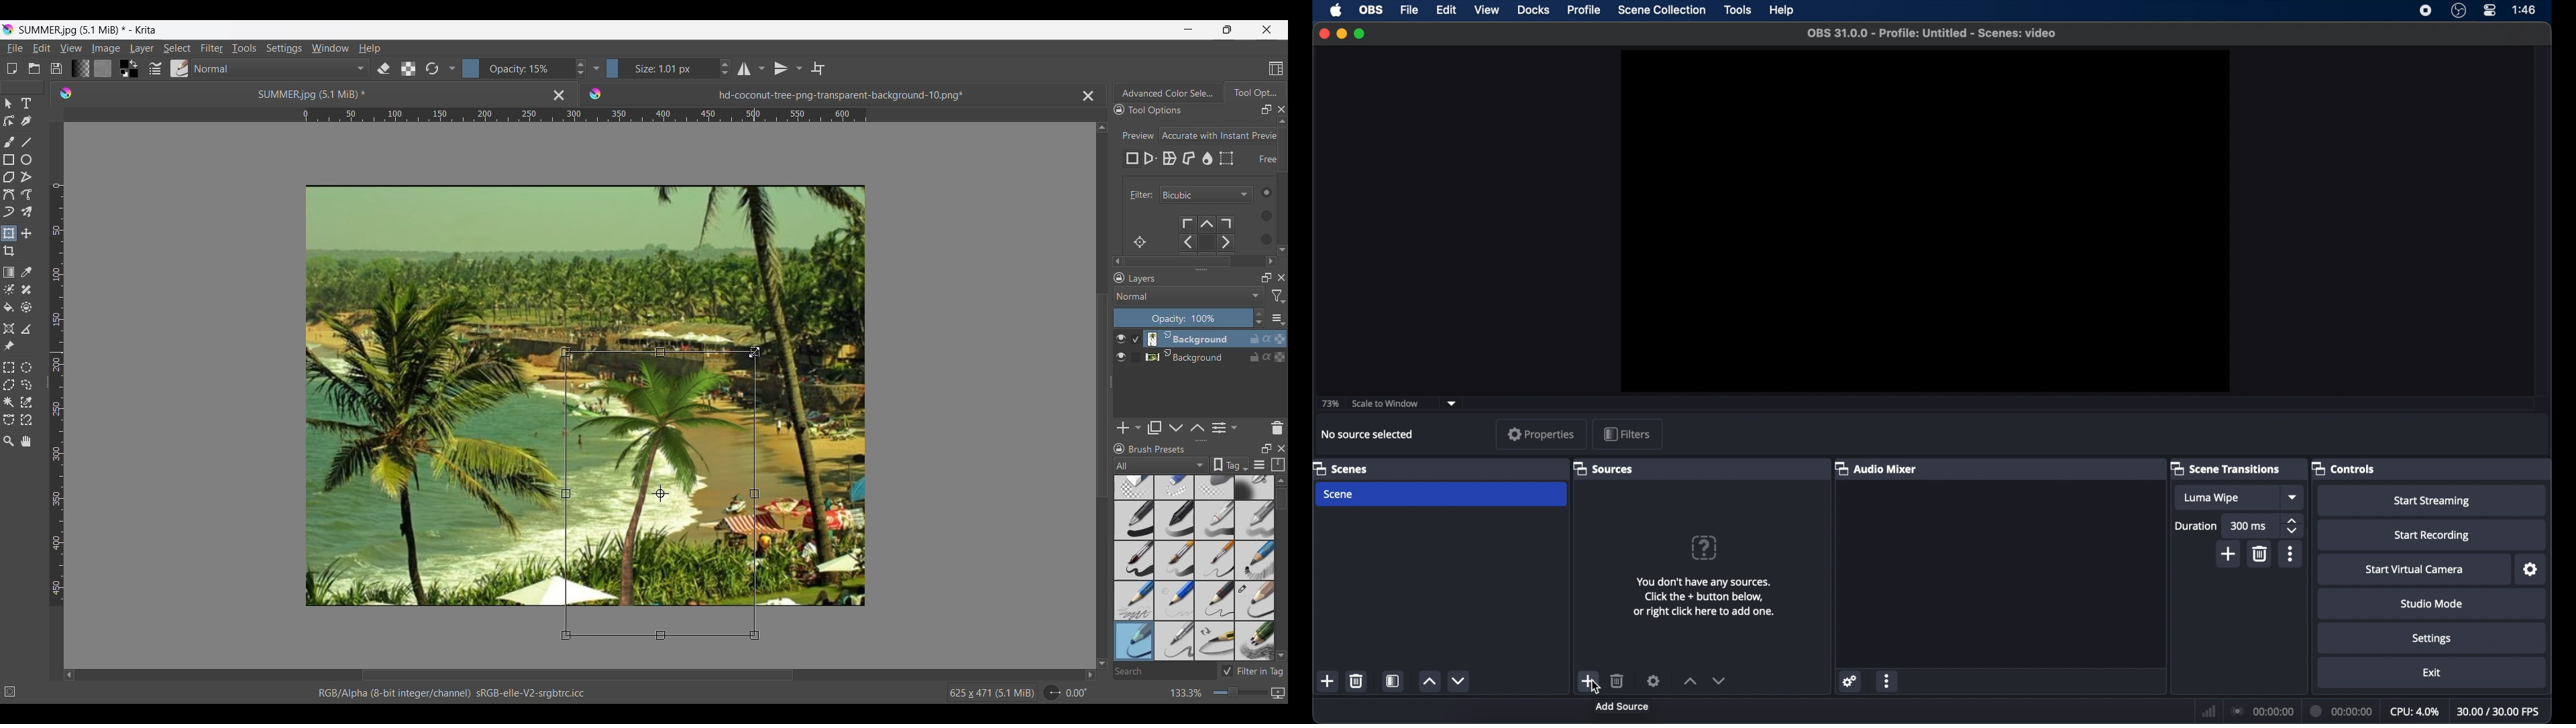 The image size is (2576, 728). What do you see at coordinates (1430, 681) in the screenshot?
I see `increment` at bounding box center [1430, 681].